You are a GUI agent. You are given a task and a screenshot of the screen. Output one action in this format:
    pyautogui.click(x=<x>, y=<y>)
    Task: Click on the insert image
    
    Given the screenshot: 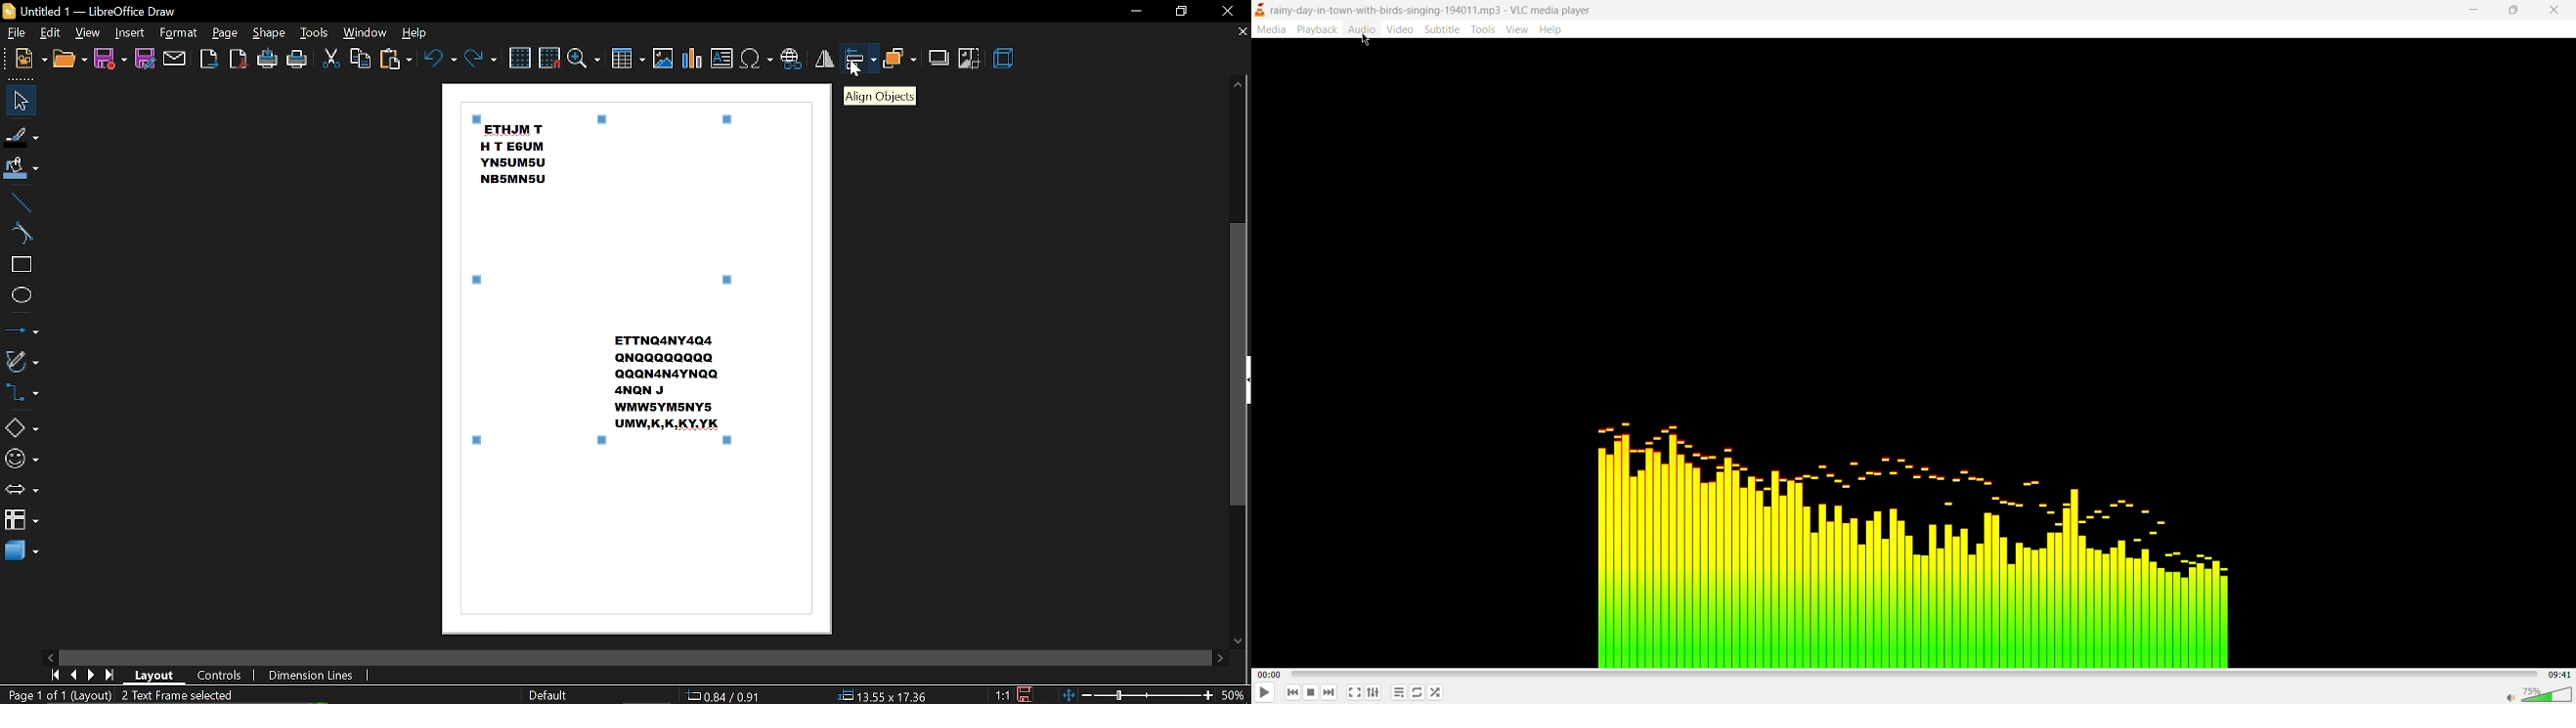 What is the action you would take?
    pyautogui.click(x=663, y=59)
    